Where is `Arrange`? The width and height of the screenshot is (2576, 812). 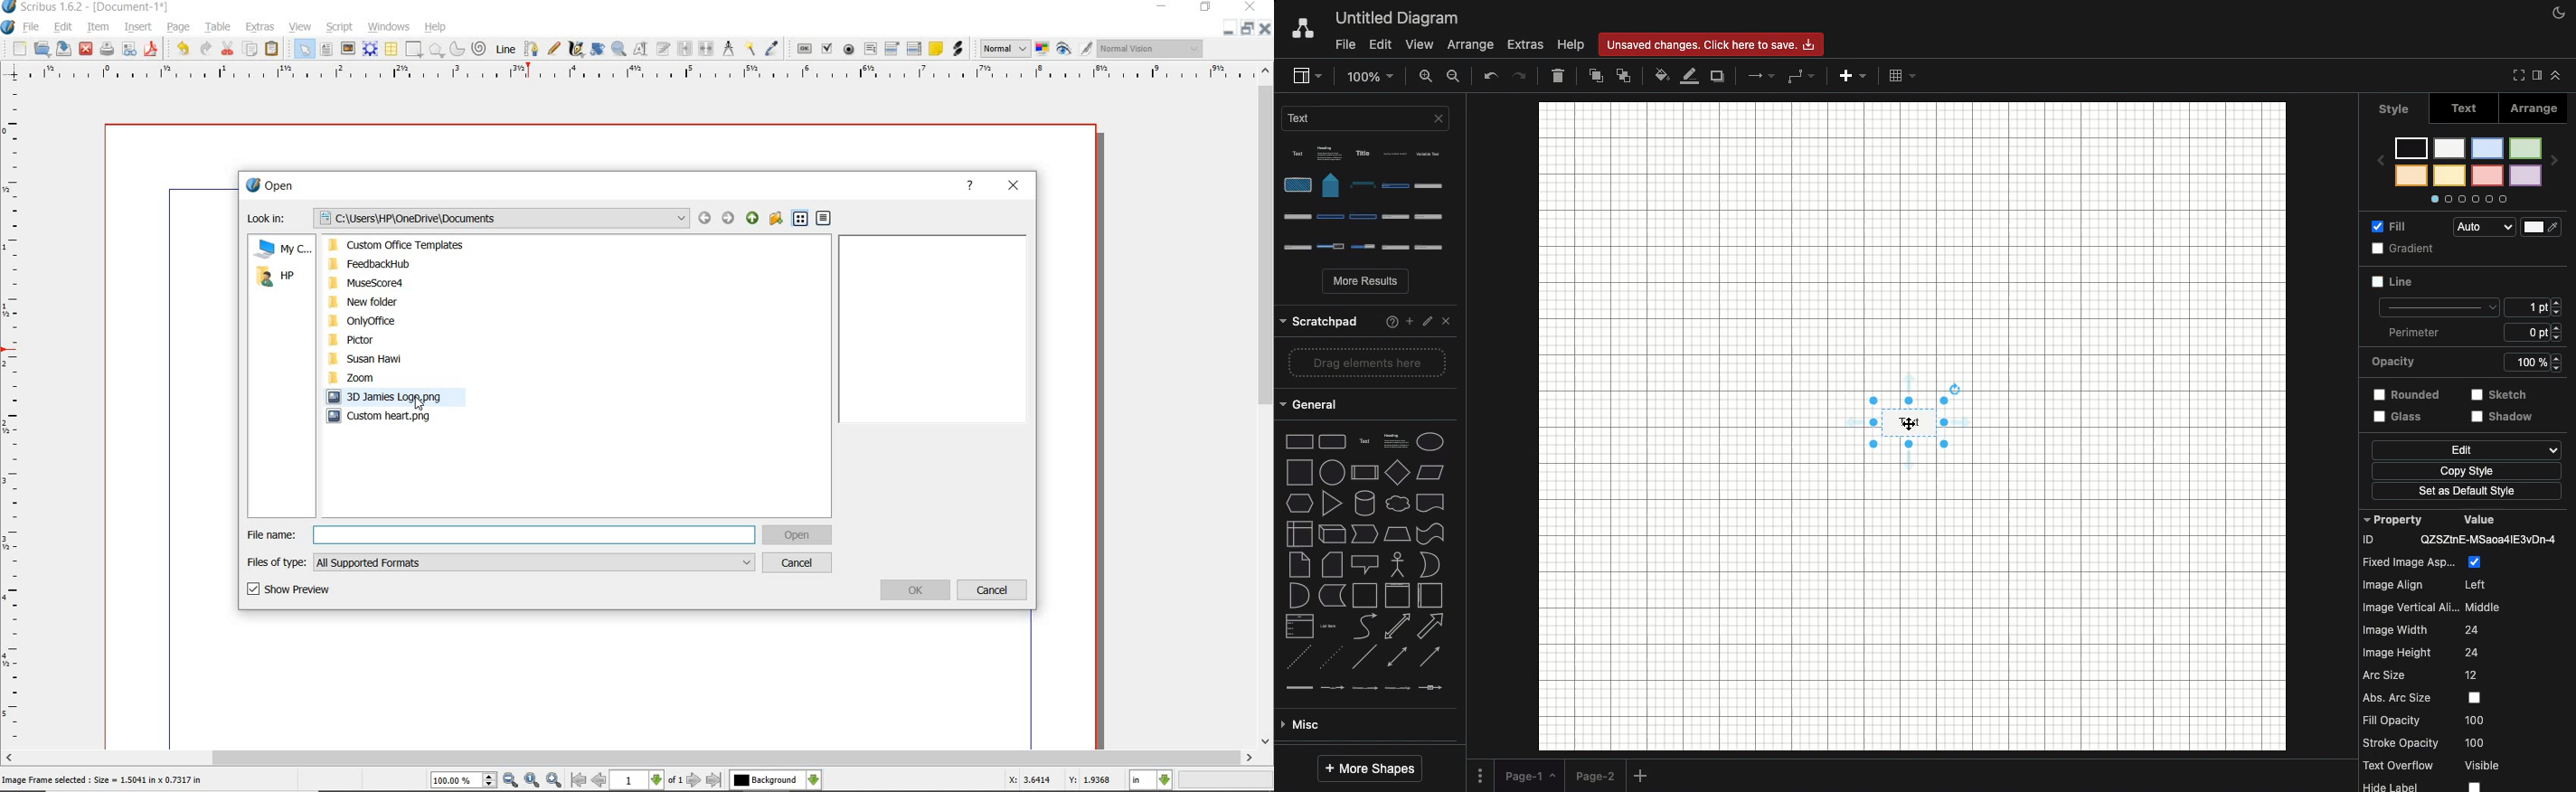
Arrange is located at coordinates (1473, 43).